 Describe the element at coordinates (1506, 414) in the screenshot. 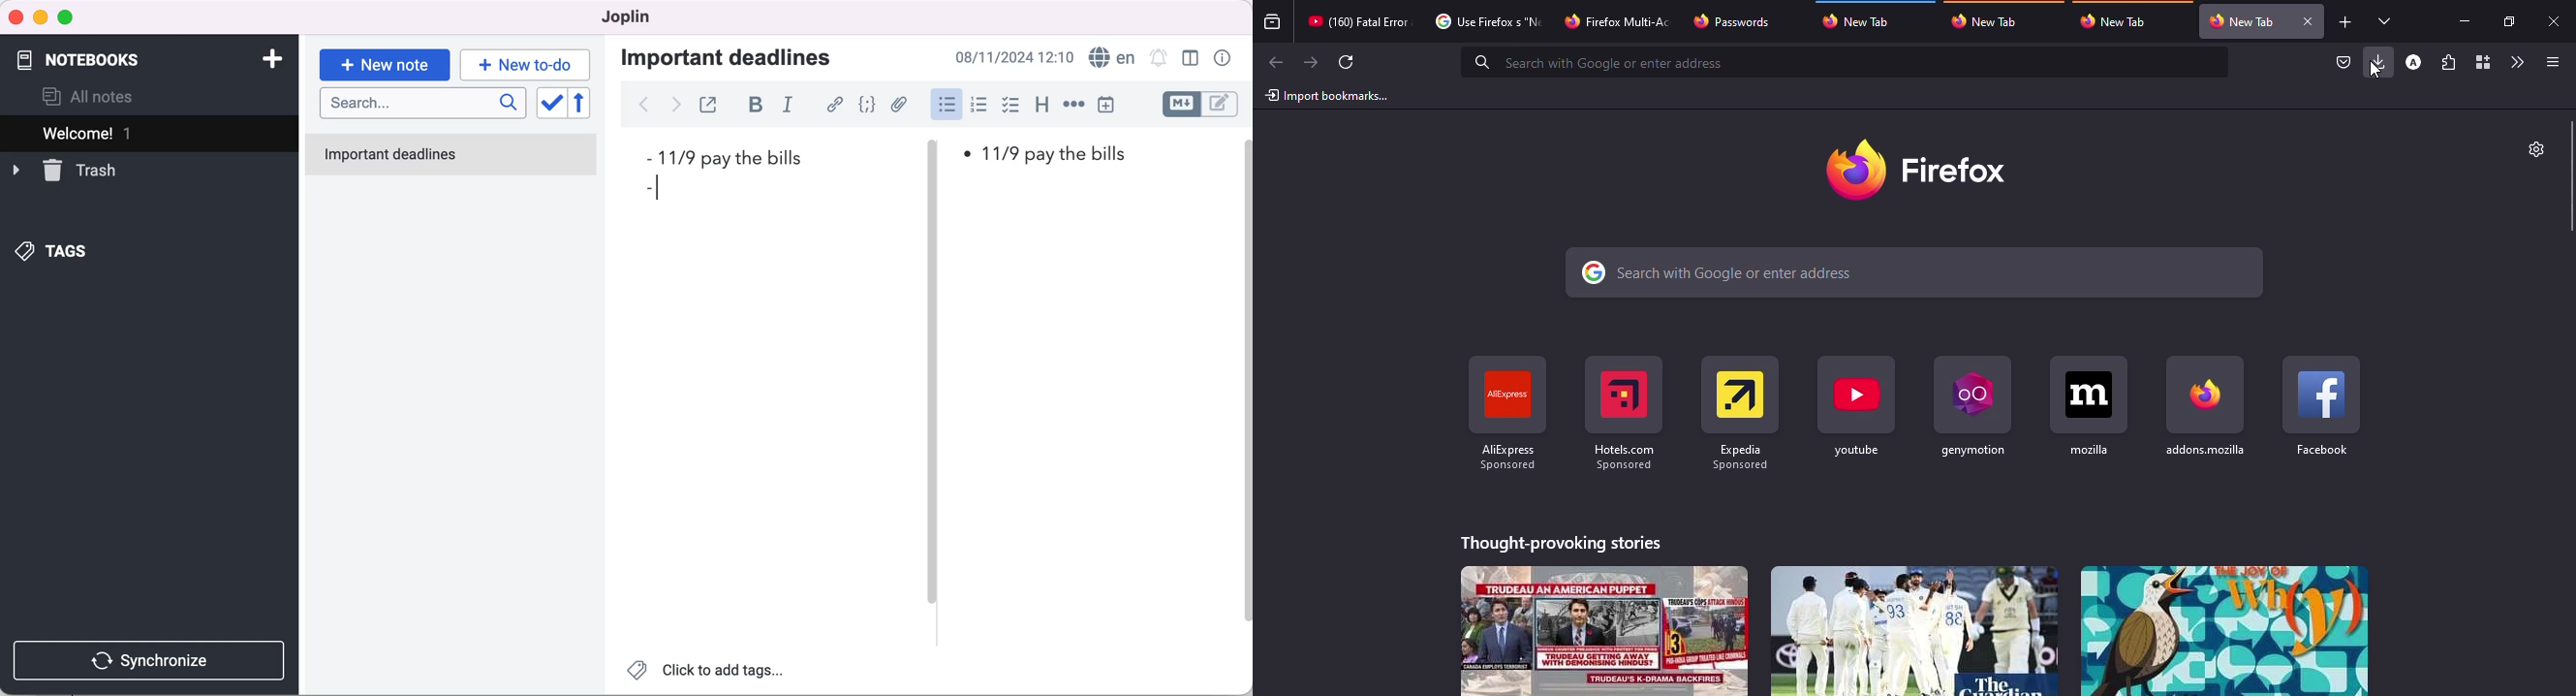

I see `shortcut` at that location.